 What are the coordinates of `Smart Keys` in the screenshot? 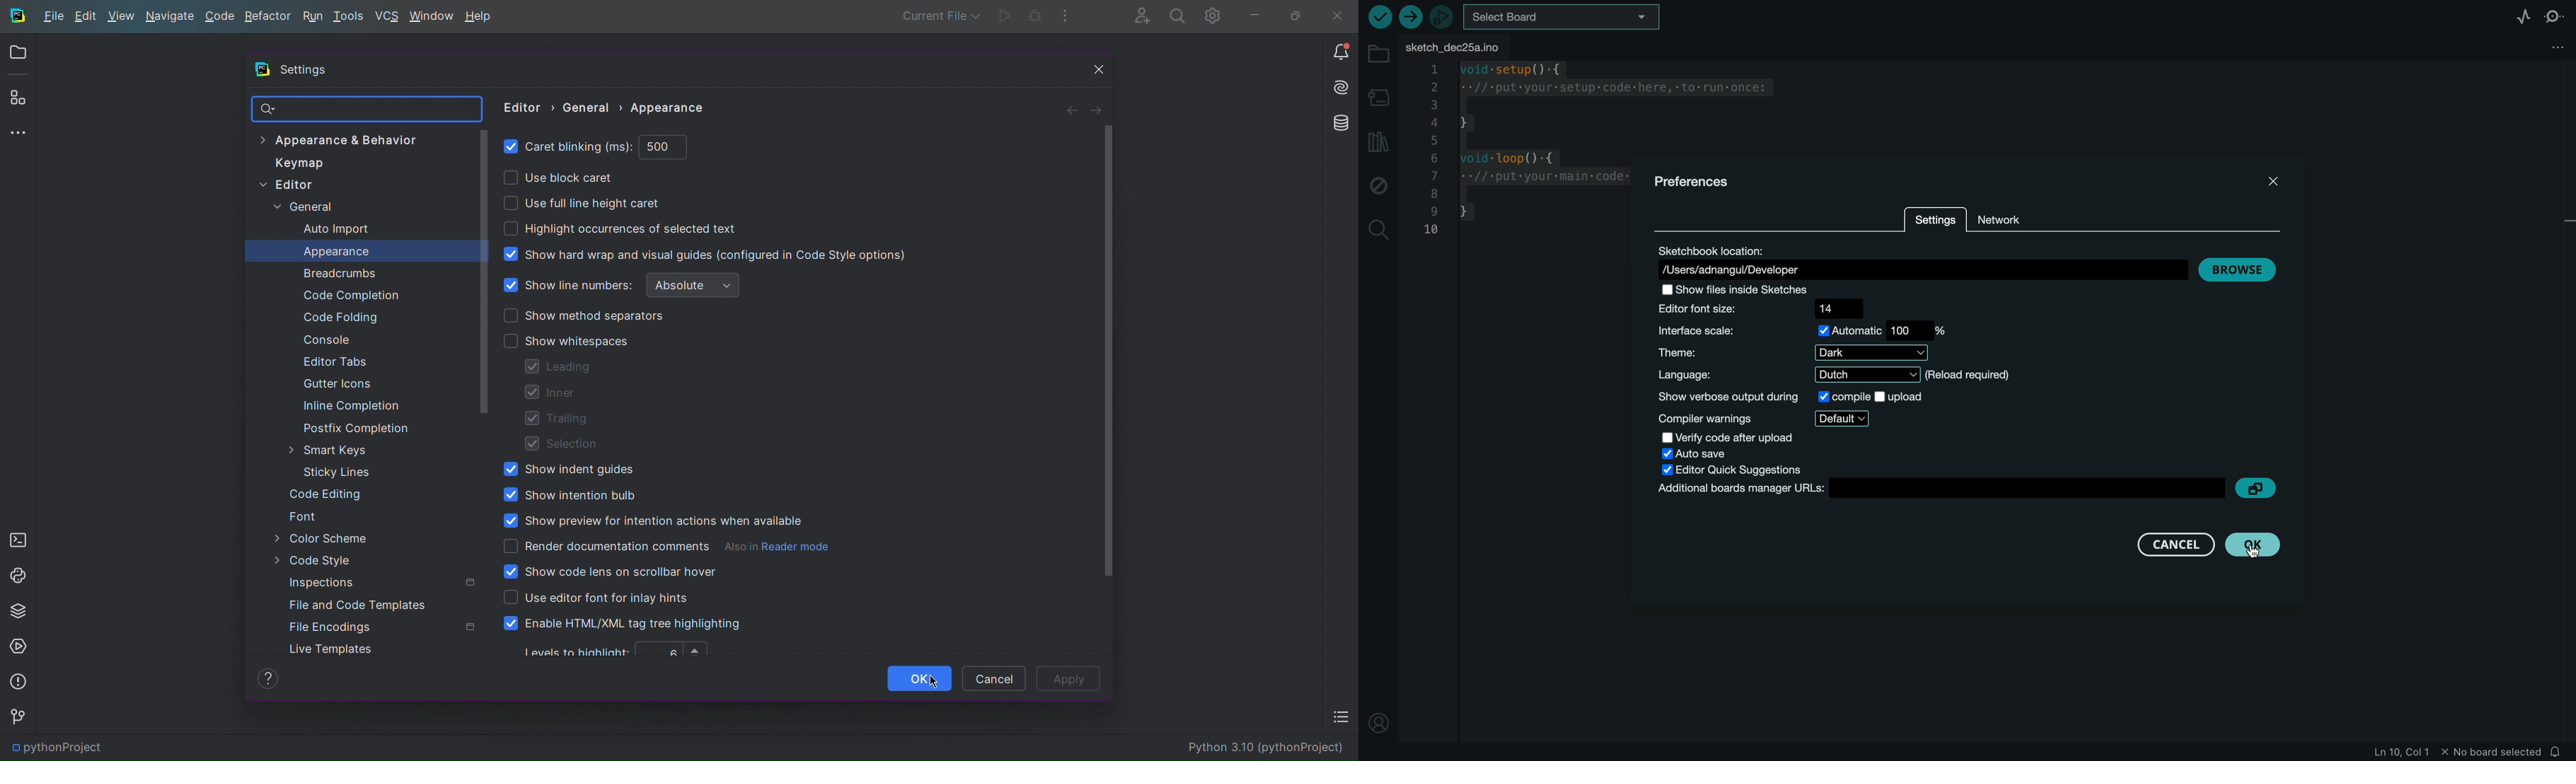 It's located at (330, 450).